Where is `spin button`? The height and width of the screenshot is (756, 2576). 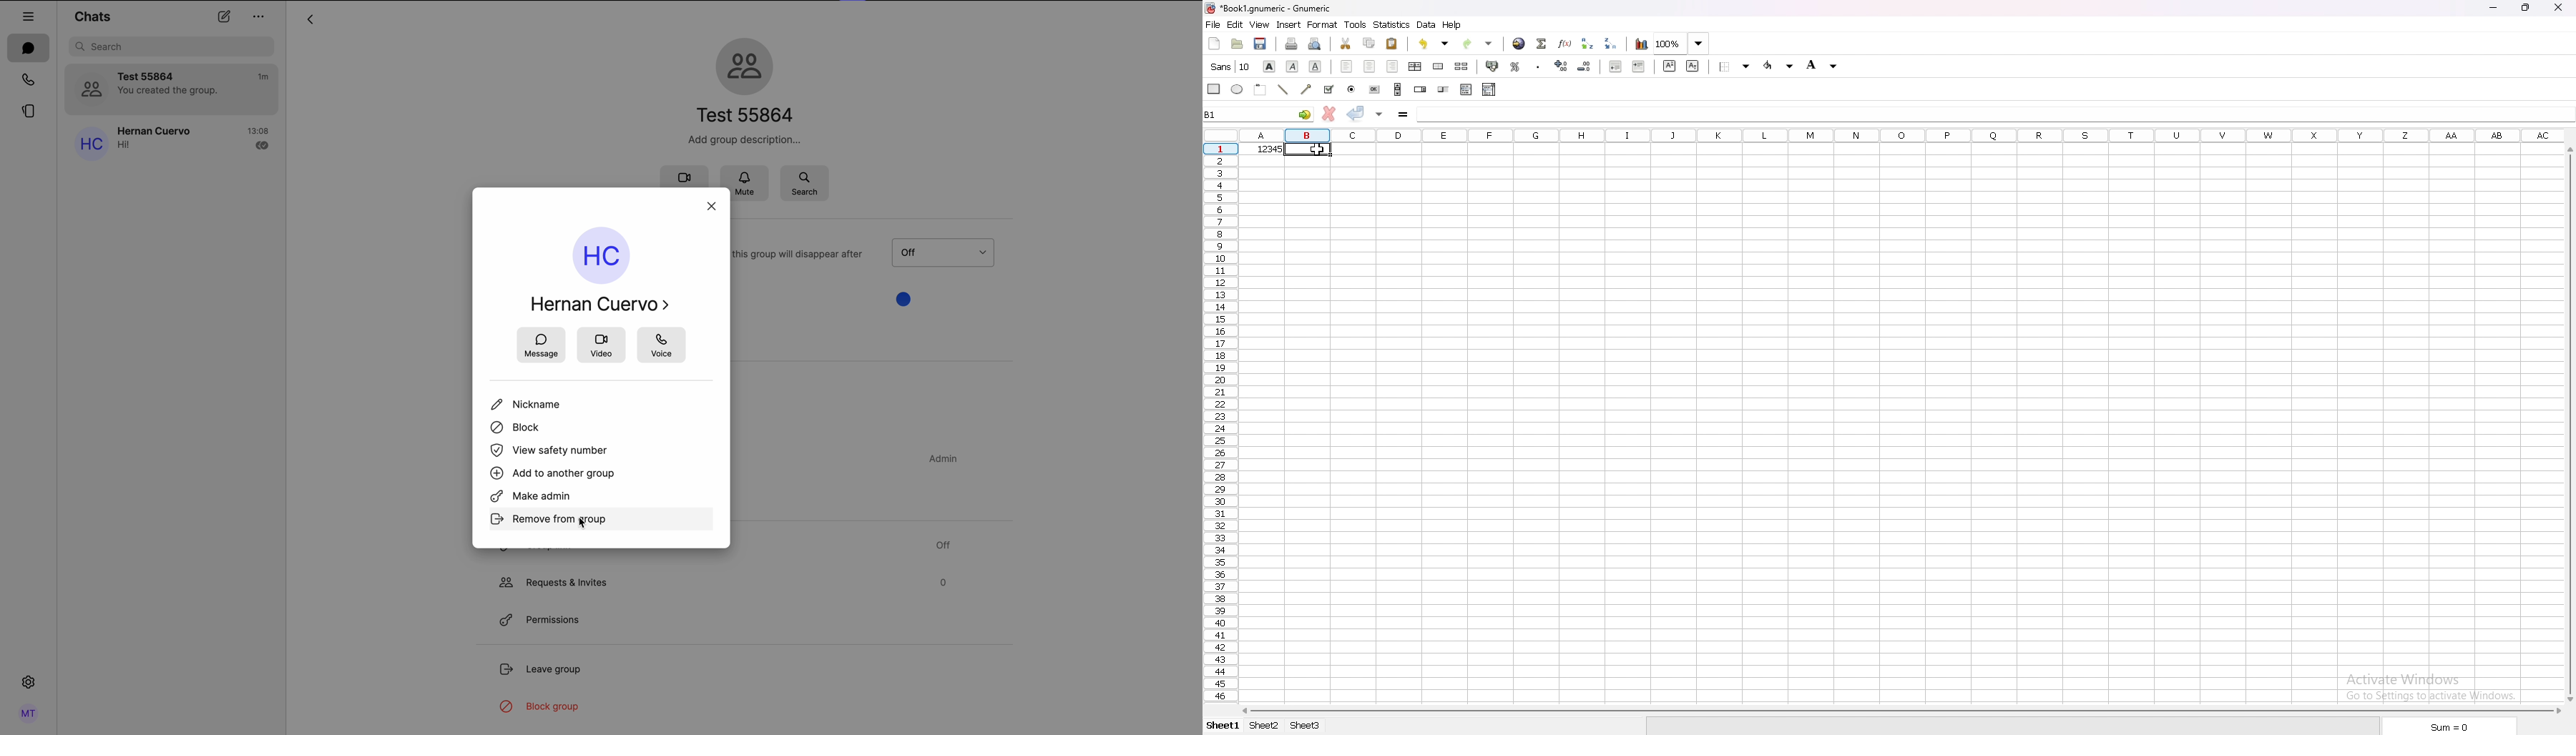 spin button is located at coordinates (1420, 89).